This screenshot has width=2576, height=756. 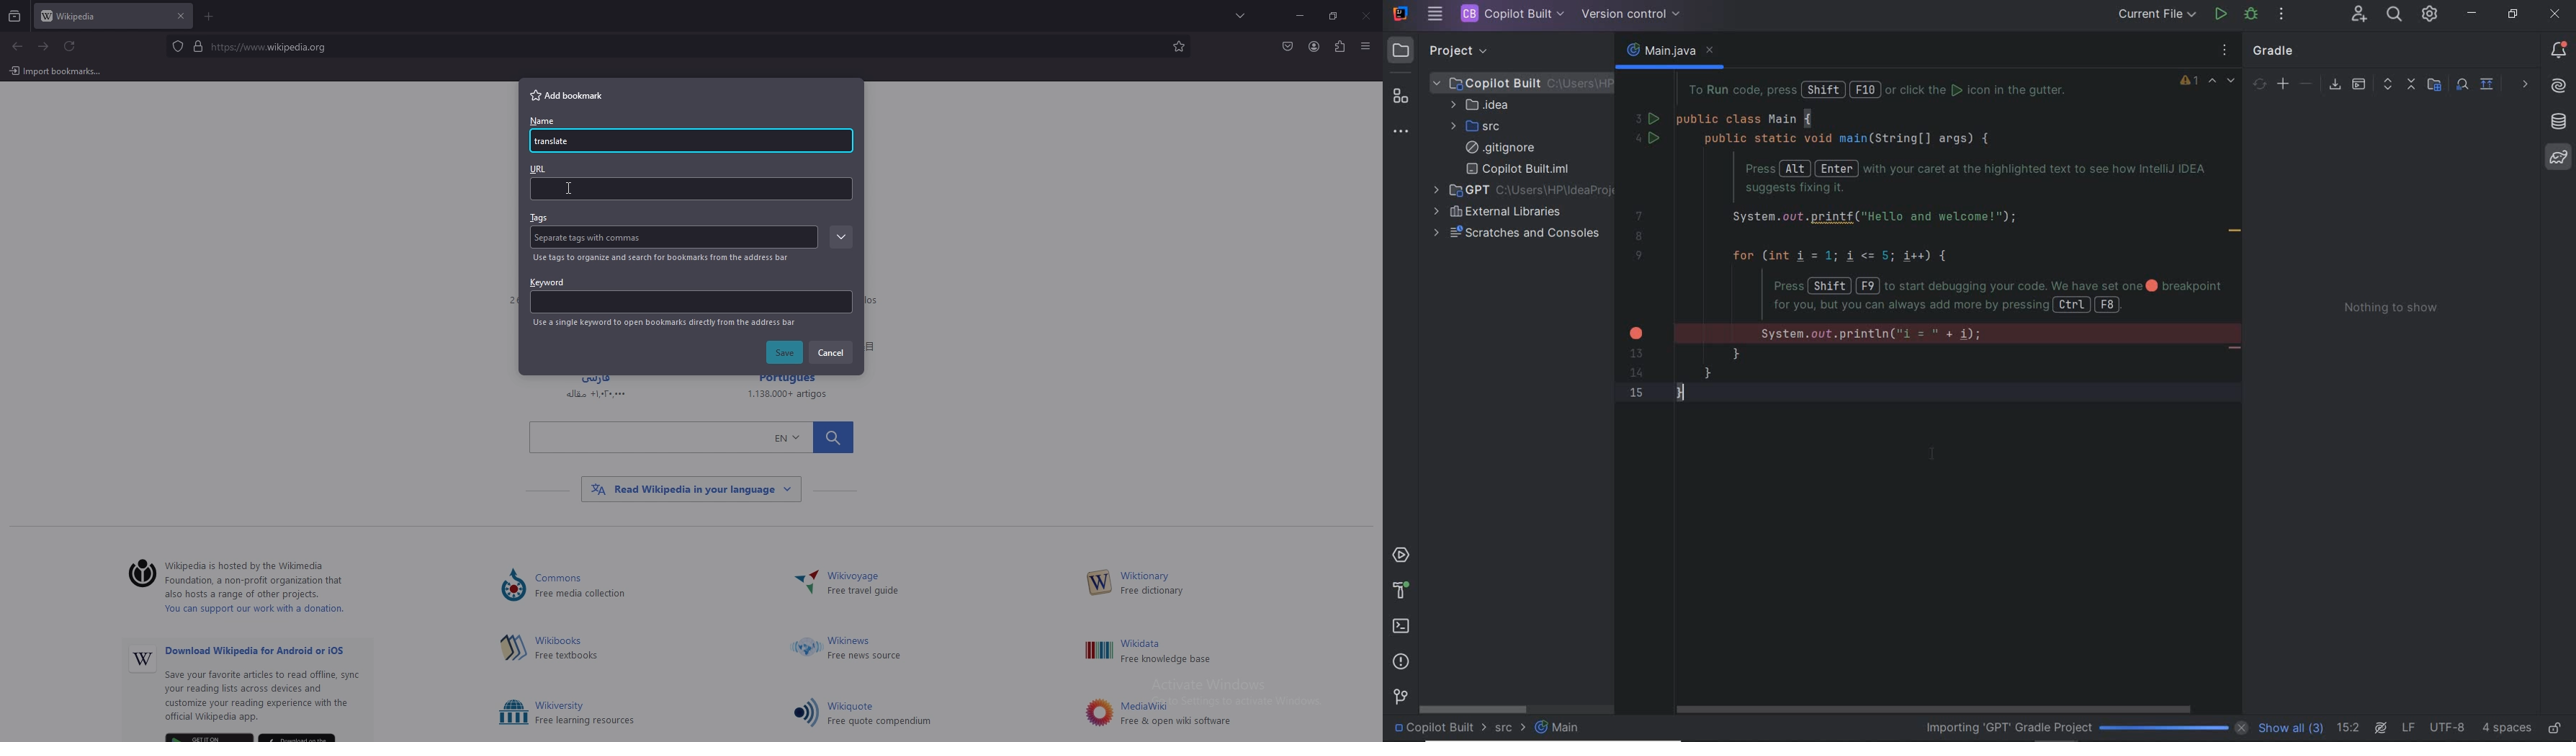 What do you see at coordinates (513, 713) in the screenshot?
I see `` at bounding box center [513, 713].